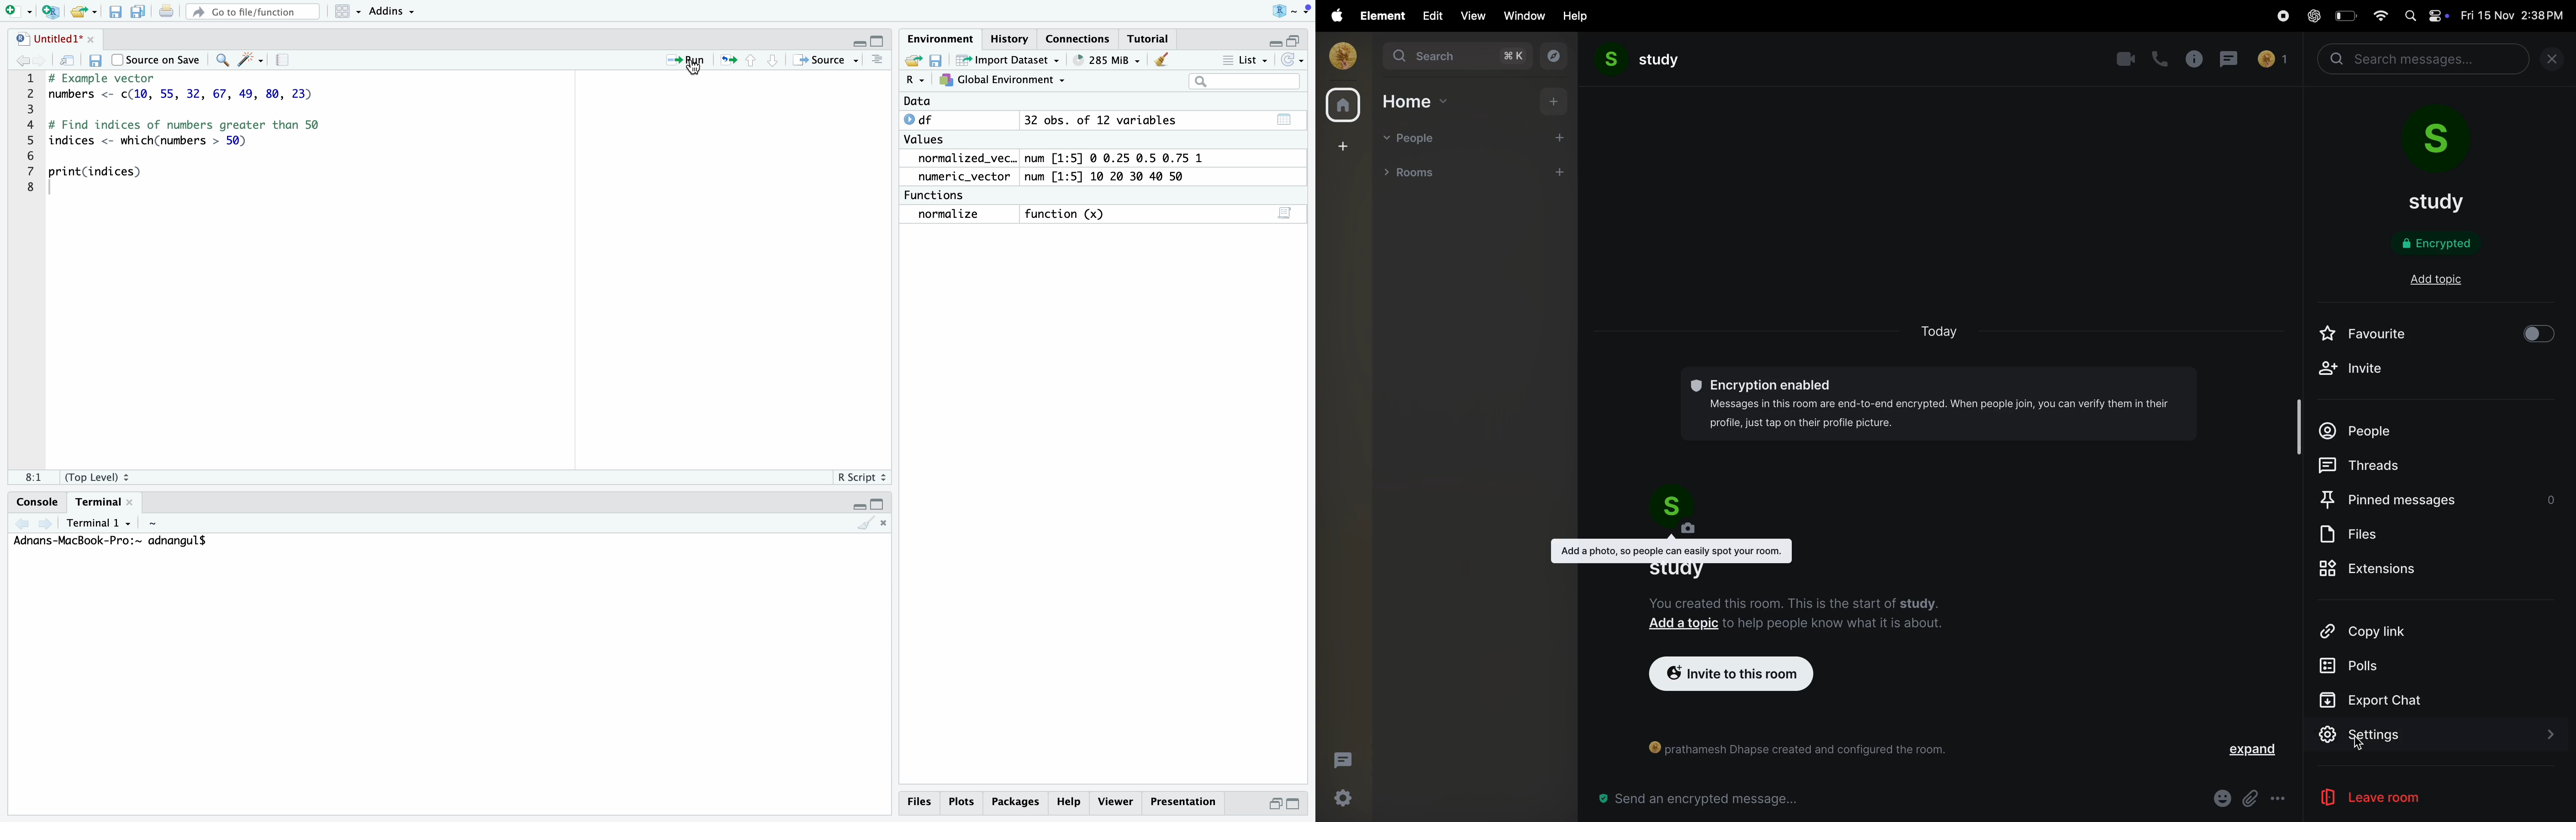 The image size is (2576, 840). I want to click on Run, so click(678, 58).